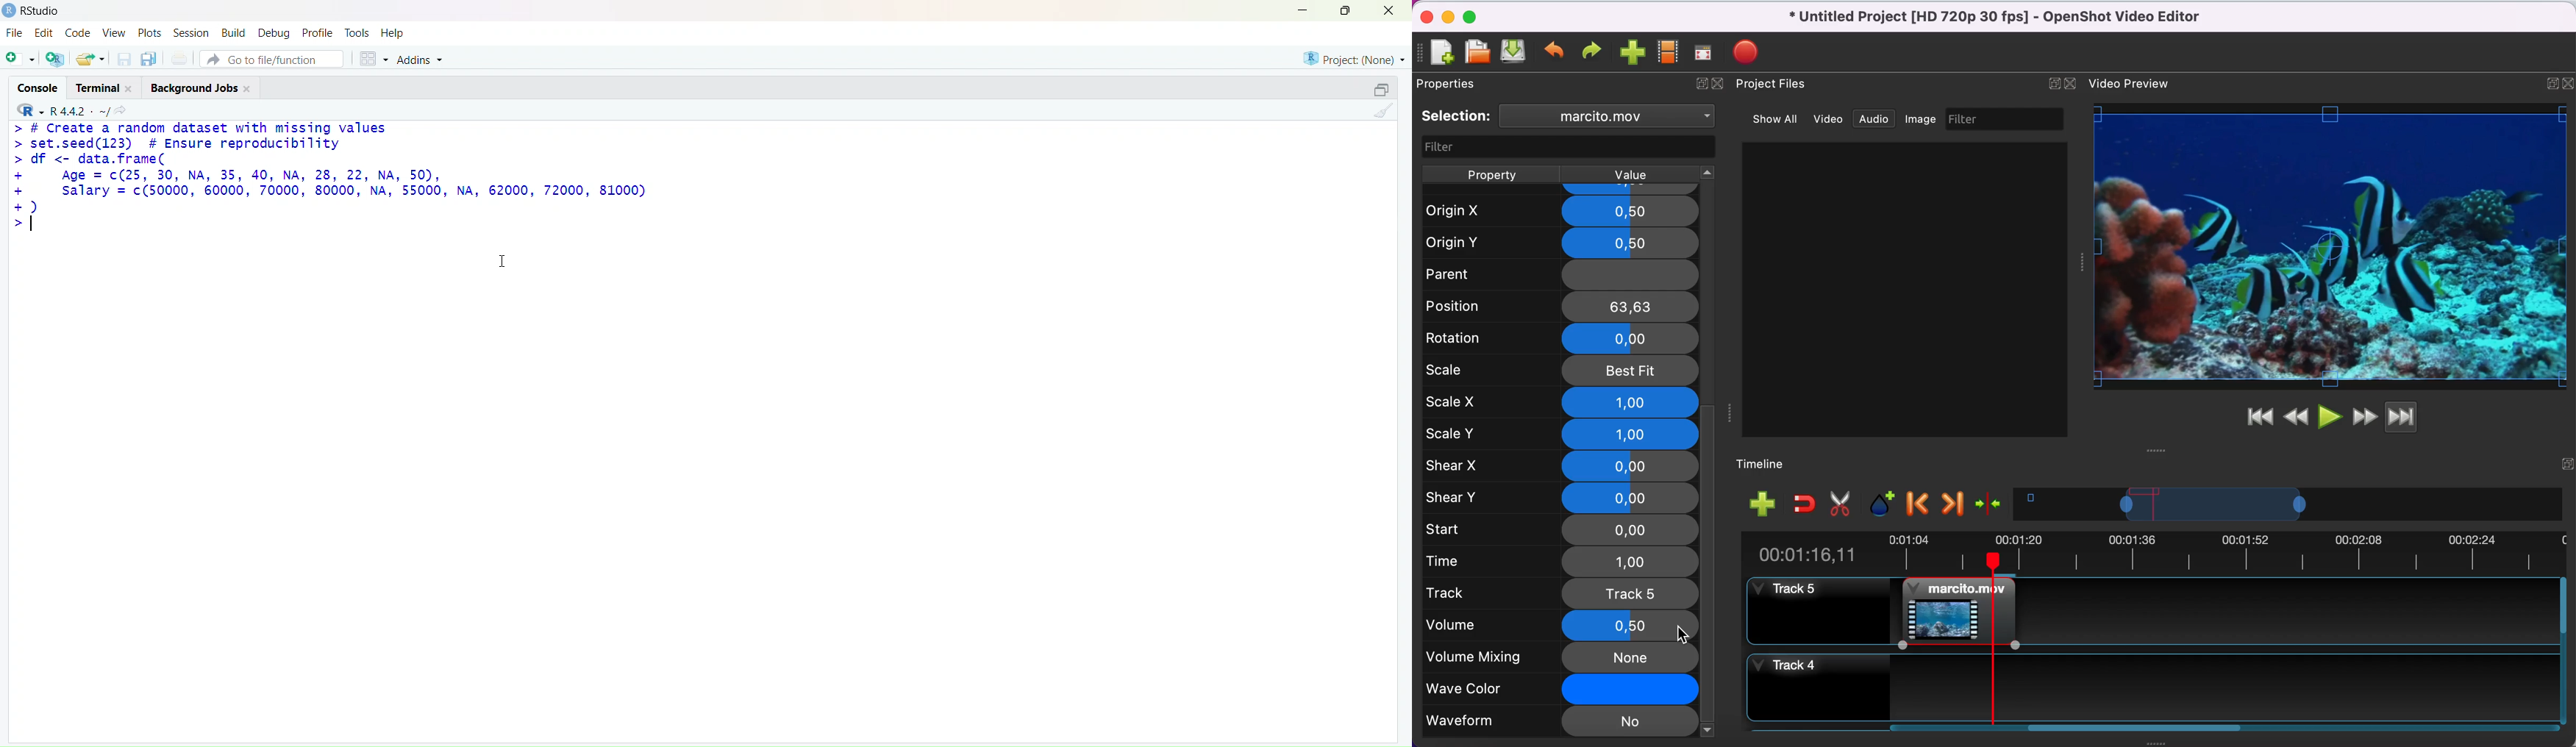 Image resolution: width=2576 pixels, height=756 pixels. What do you see at coordinates (1711, 571) in the screenshot?
I see `vertical scroll bar` at bounding box center [1711, 571].